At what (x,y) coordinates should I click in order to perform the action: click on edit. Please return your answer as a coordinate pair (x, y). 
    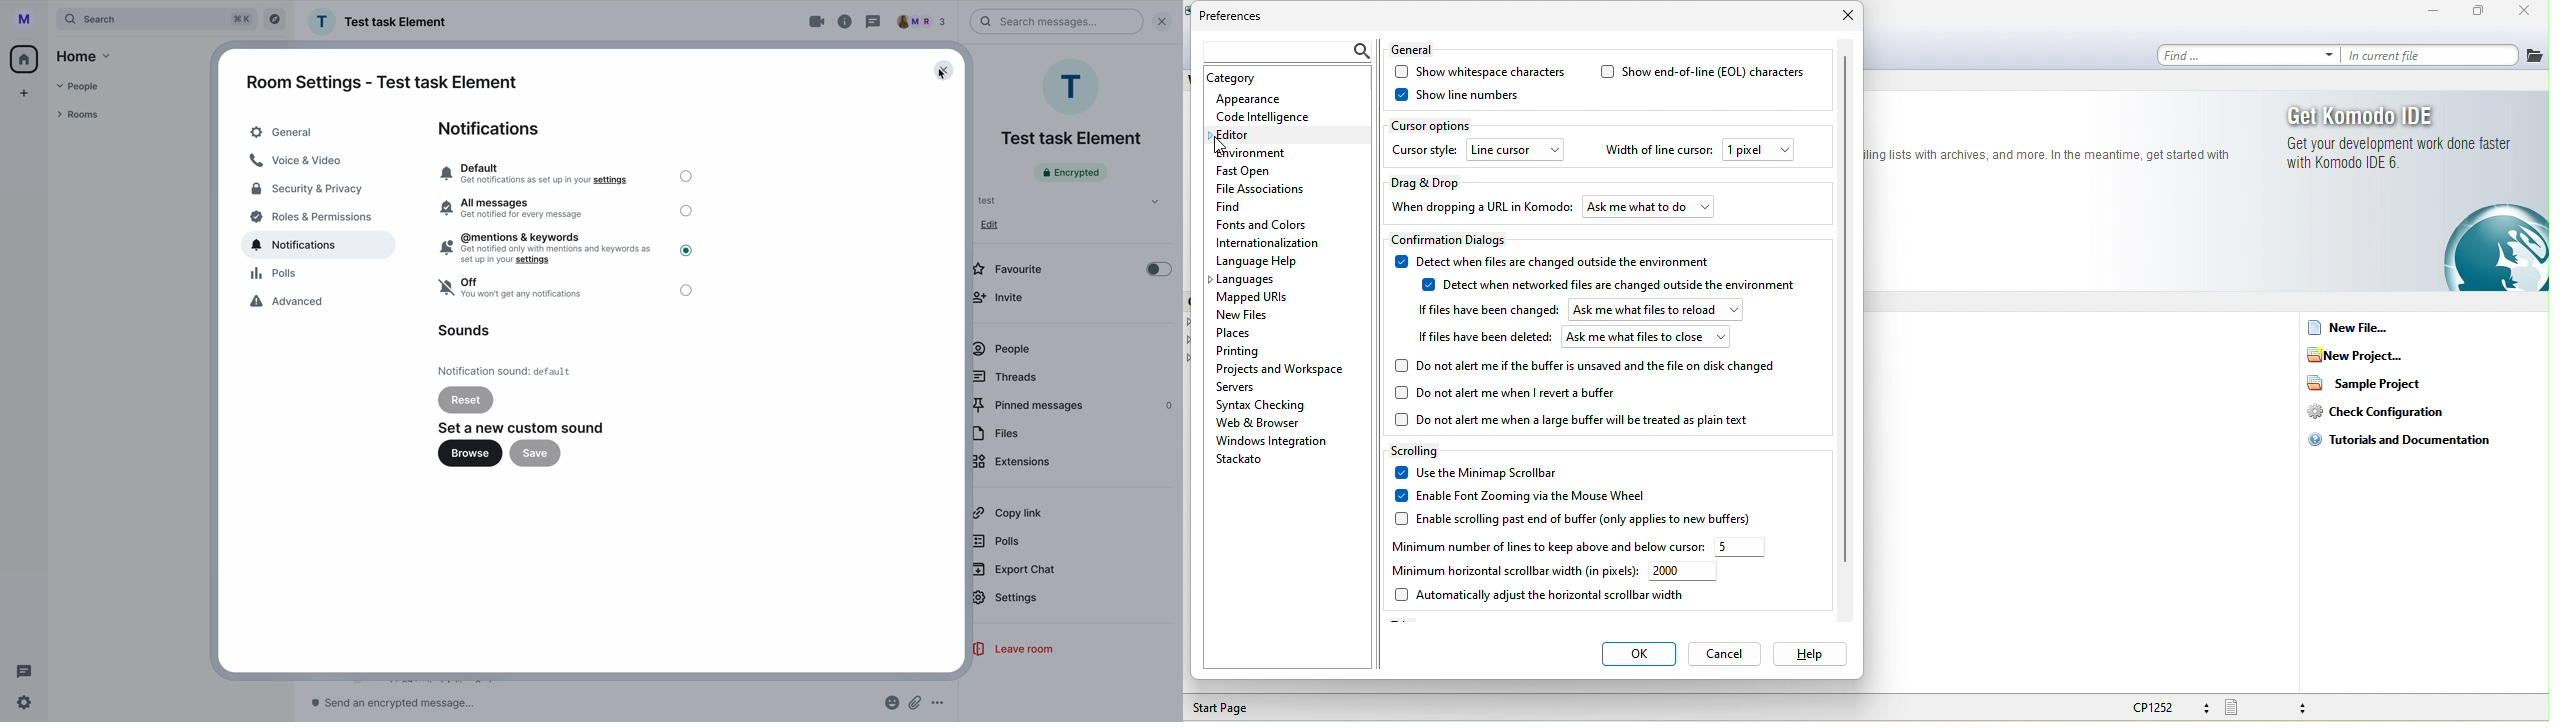
    Looking at the image, I should click on (991, 224).